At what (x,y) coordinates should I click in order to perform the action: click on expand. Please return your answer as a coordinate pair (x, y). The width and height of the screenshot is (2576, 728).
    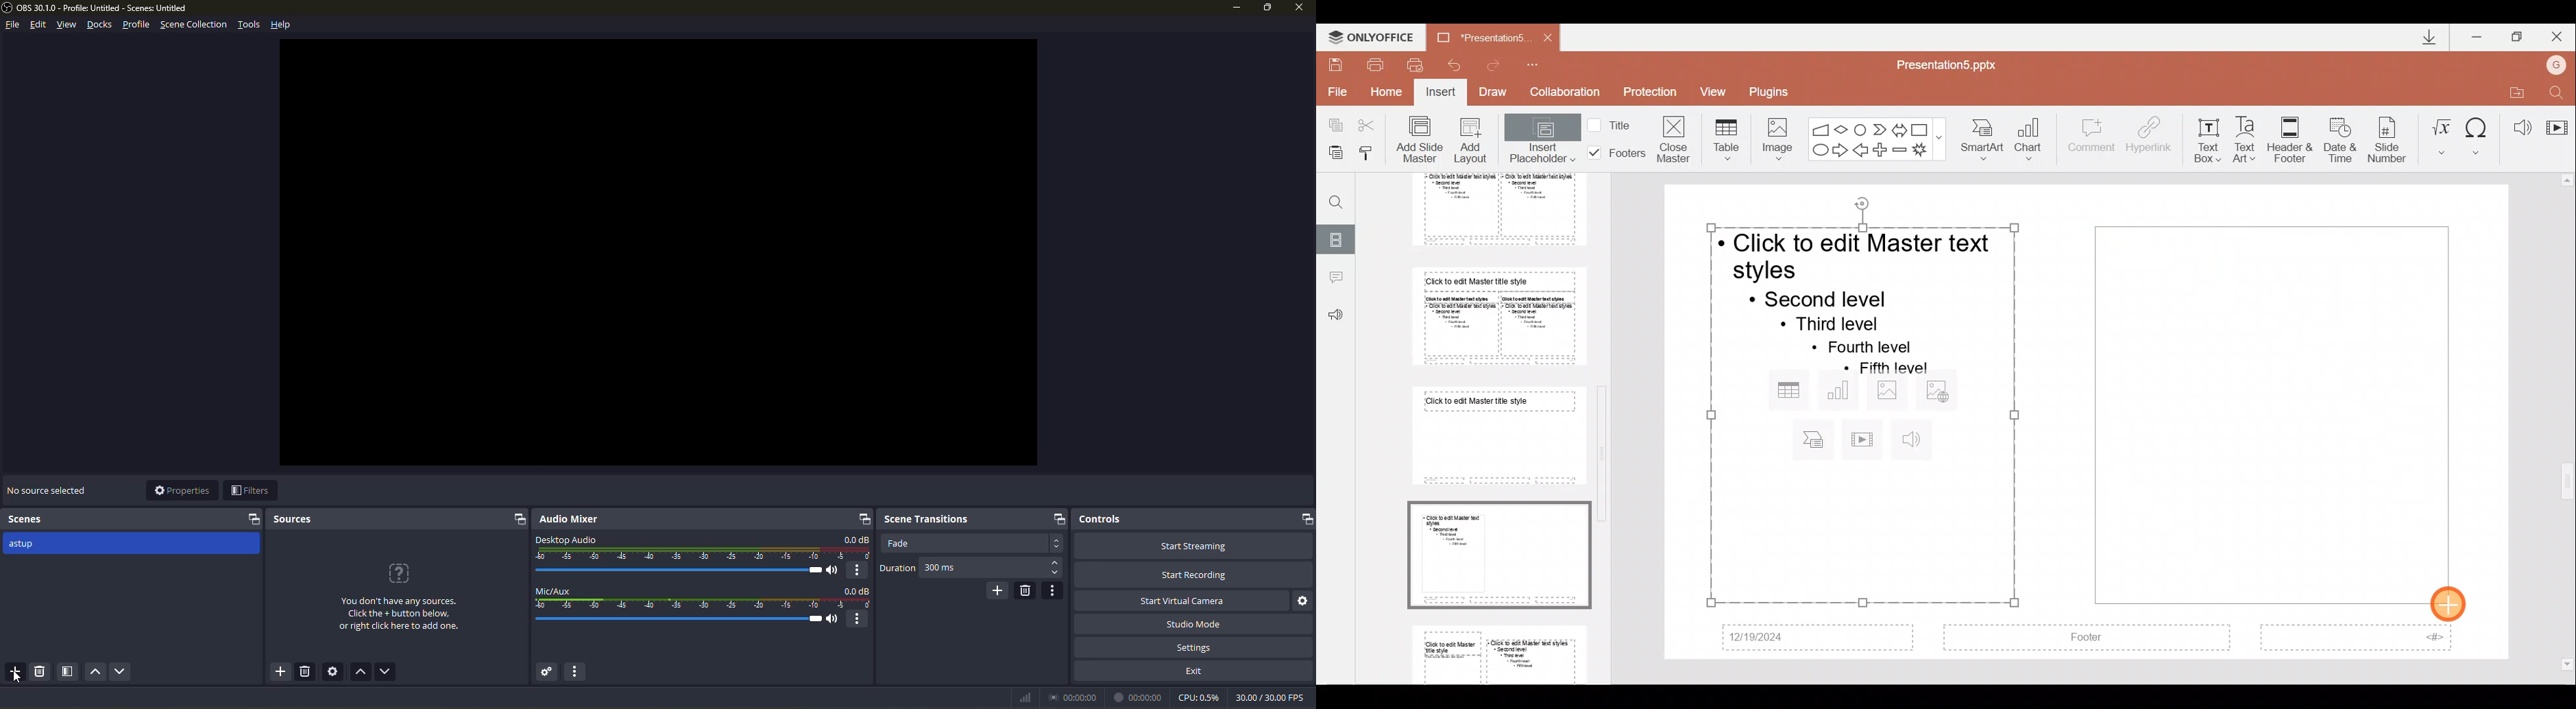
    Looking at the image, I should click on (254, 520).